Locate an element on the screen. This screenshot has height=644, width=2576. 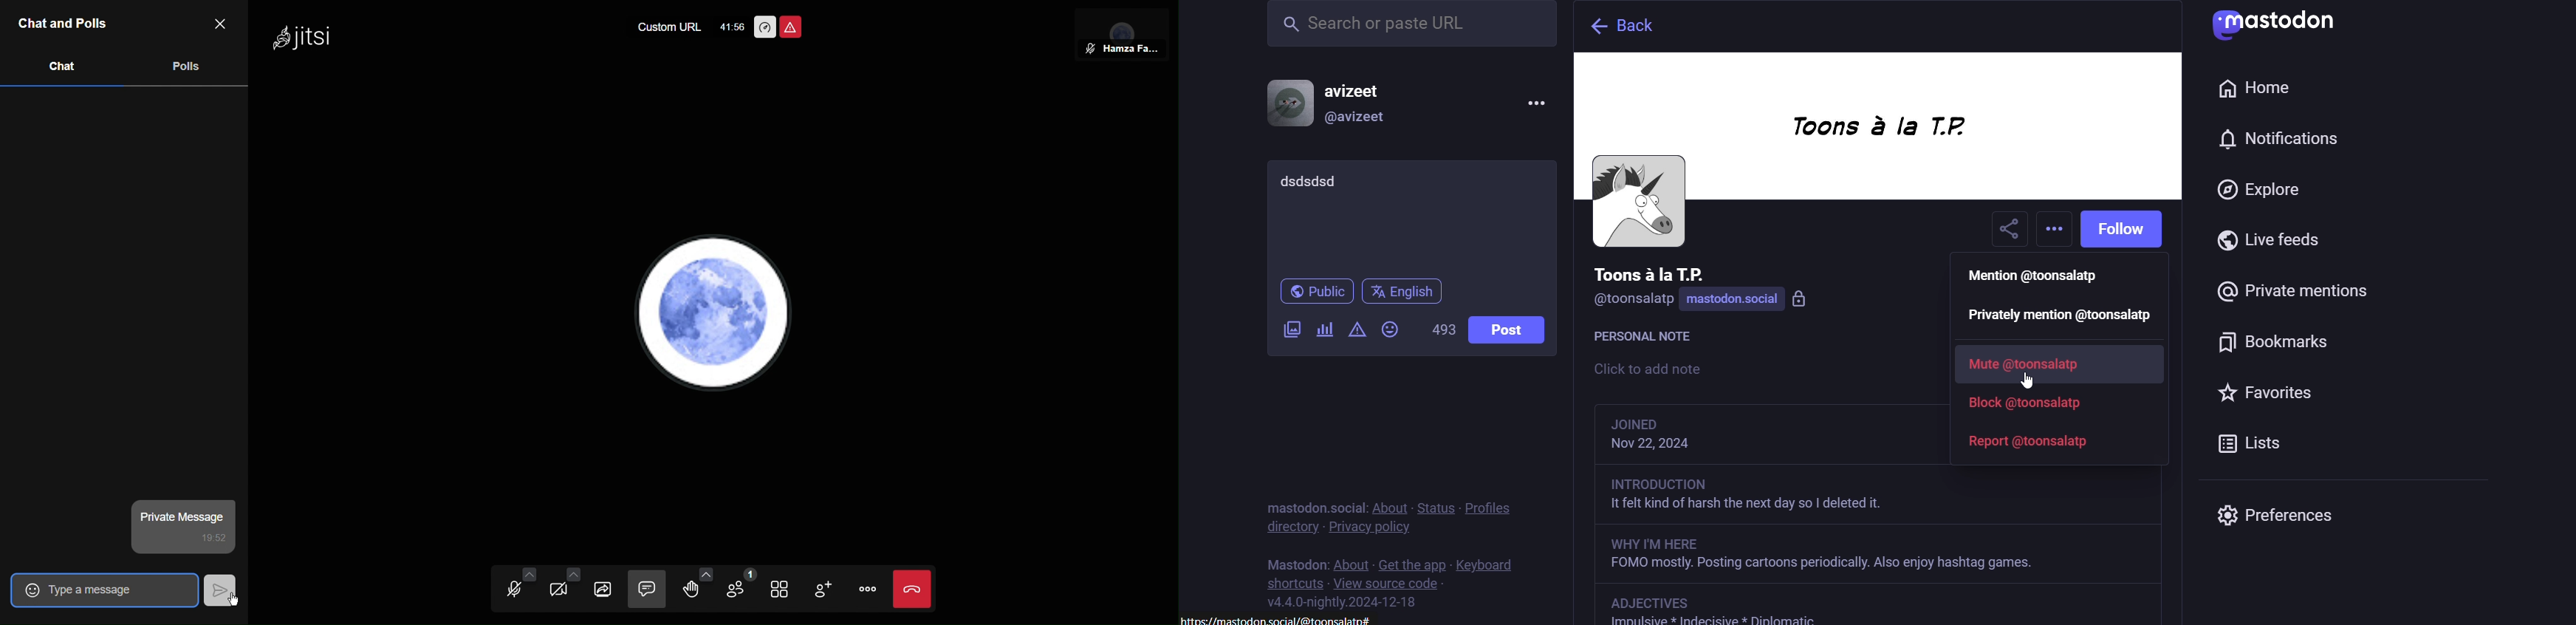
Chat is located at coordinates (61, 66).